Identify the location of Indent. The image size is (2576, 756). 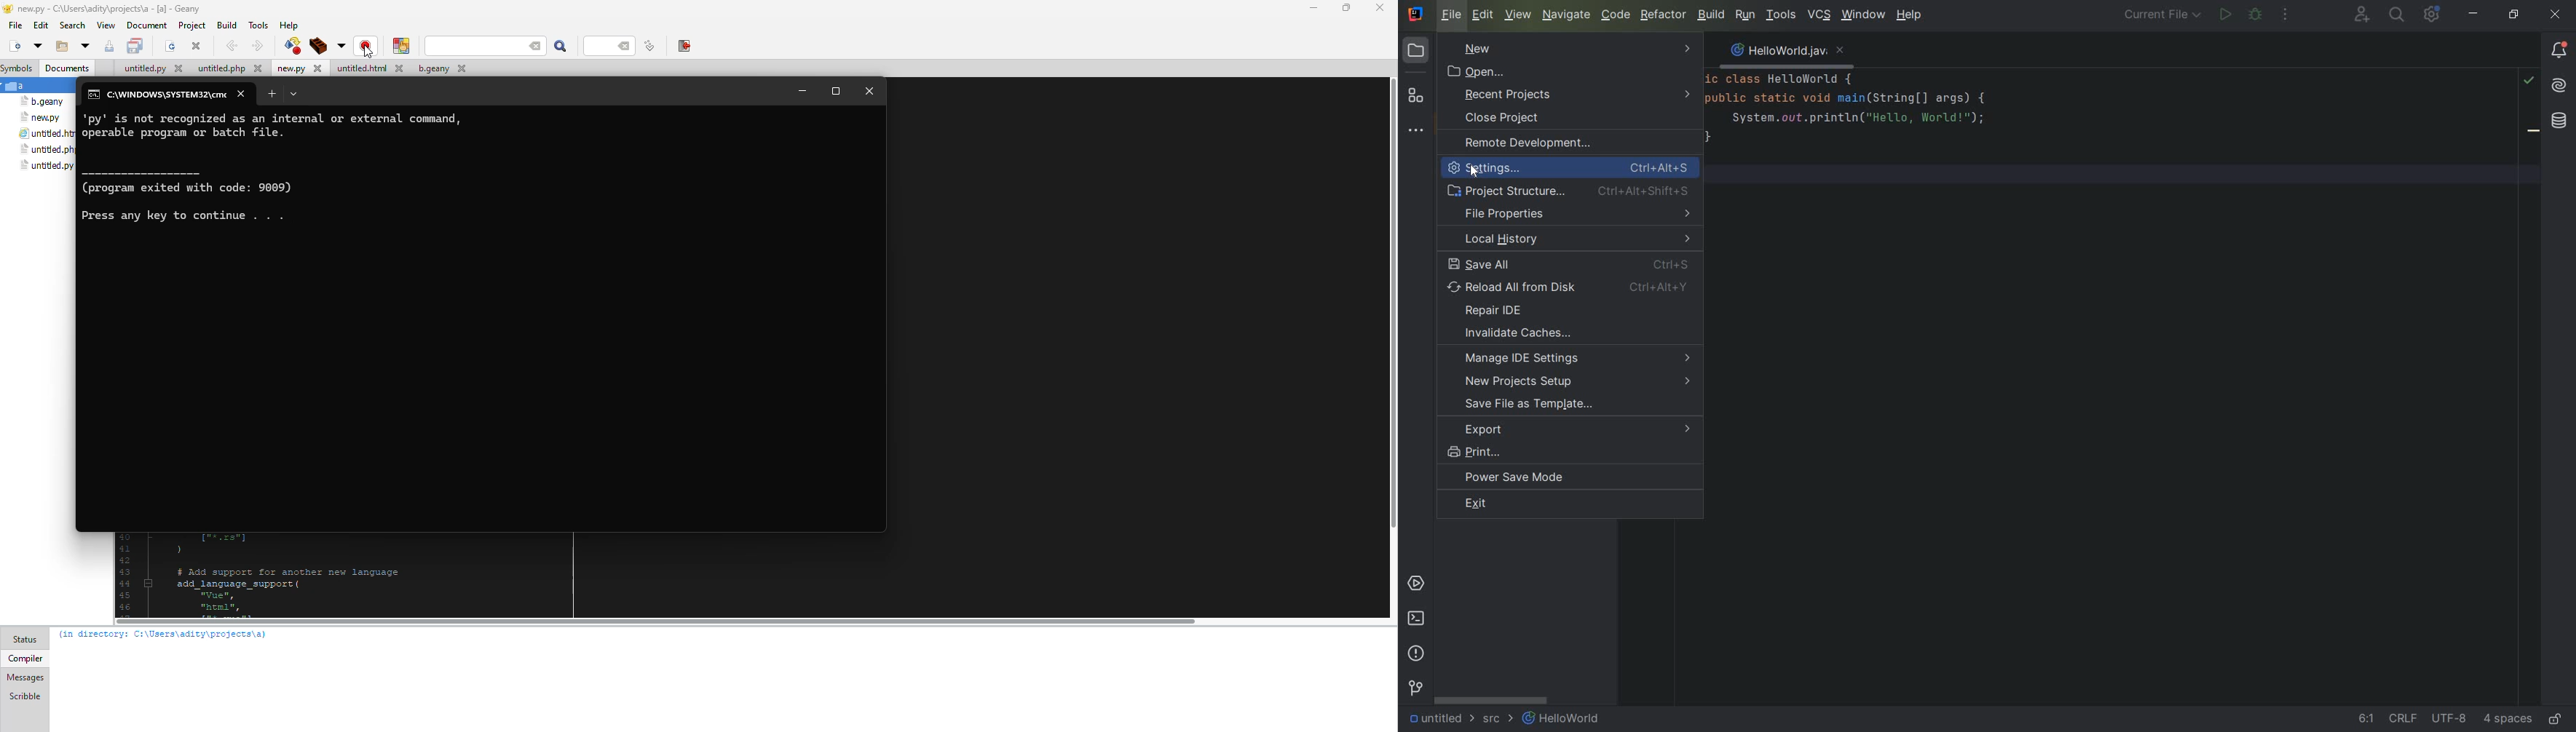
(2508, 720).